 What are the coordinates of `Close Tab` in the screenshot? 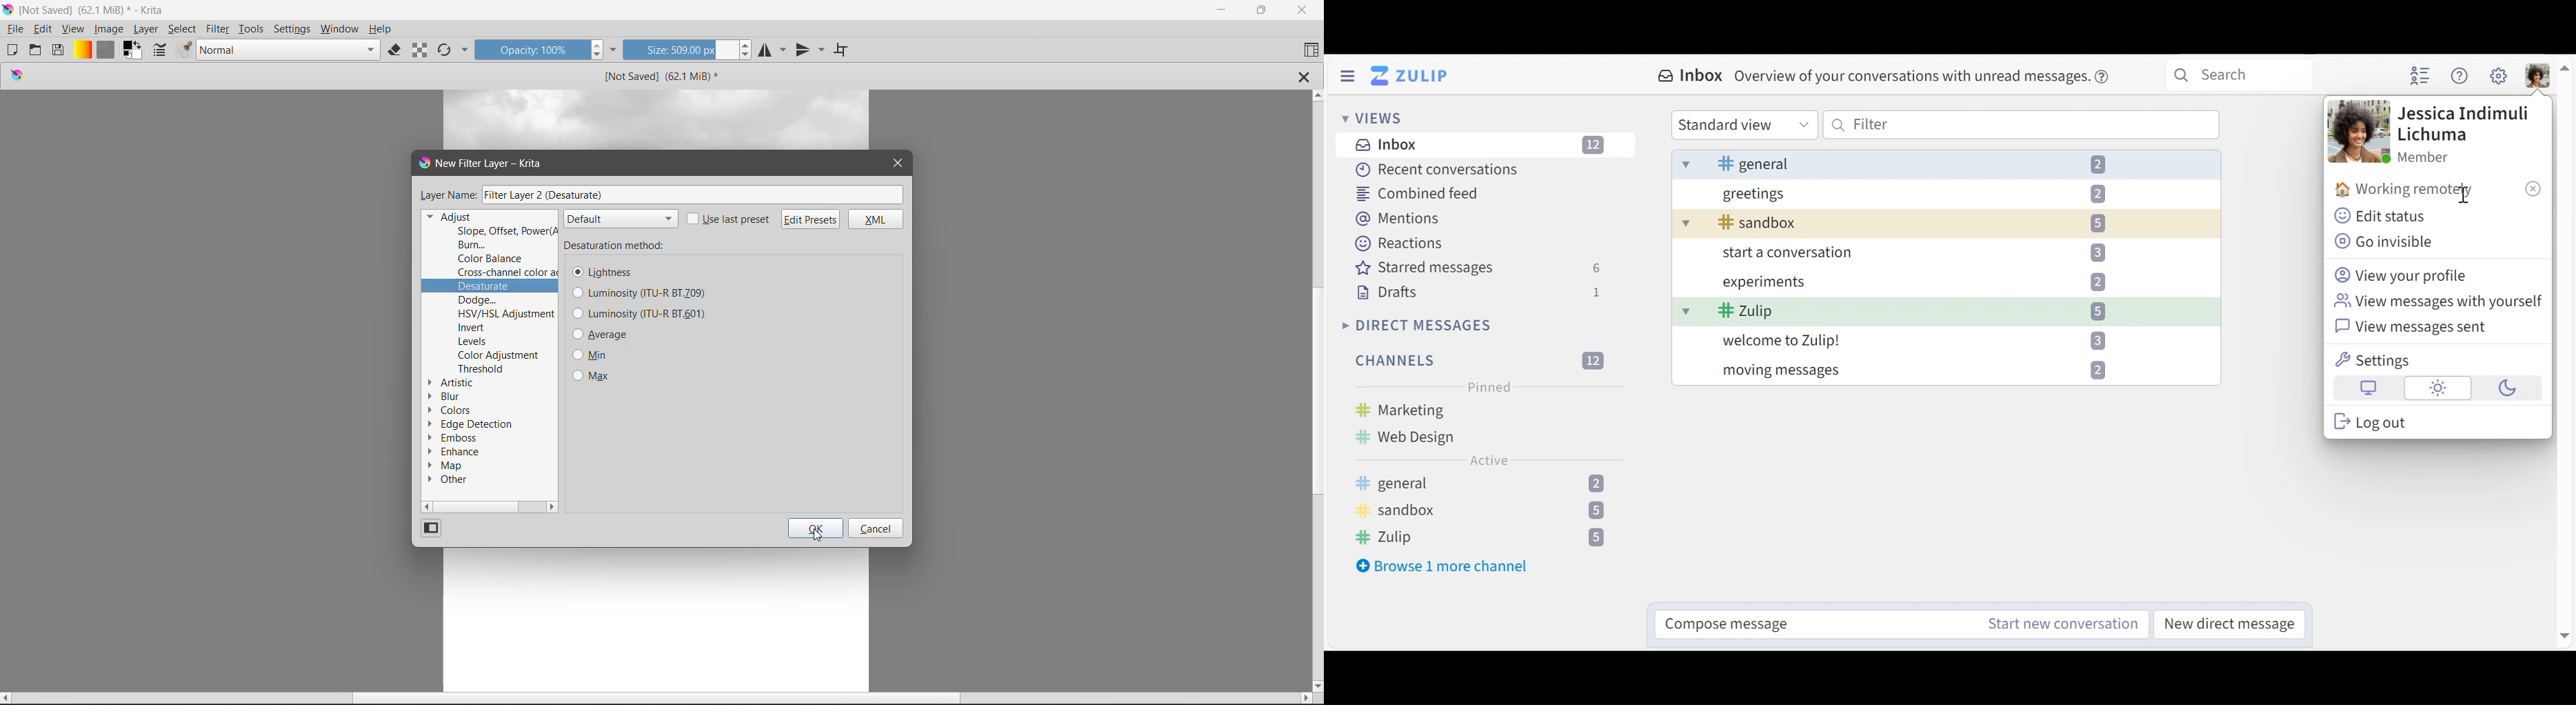 It's located at (1305, 77).